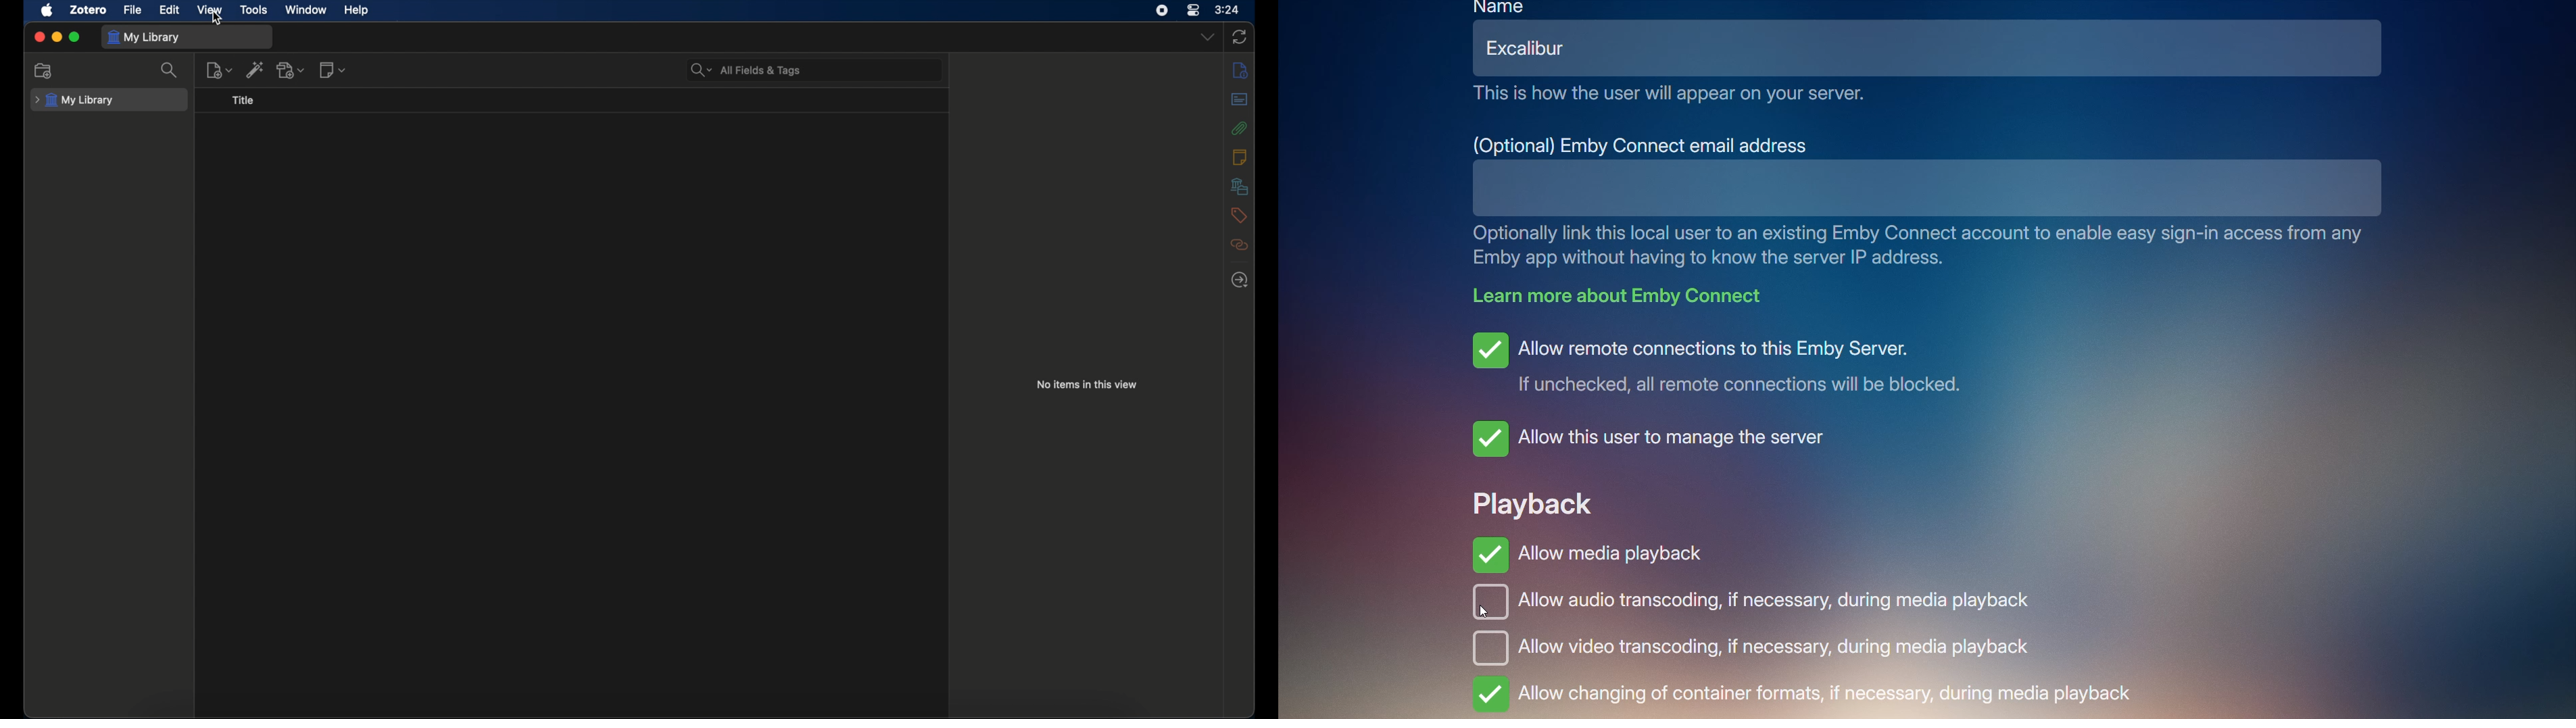 This screenshot has height=728, width=2576. What do you see at coordinates (1660, 439) in the screenshot?
I see `Allow this user to manage the server` at bounding box center [1660, 439].